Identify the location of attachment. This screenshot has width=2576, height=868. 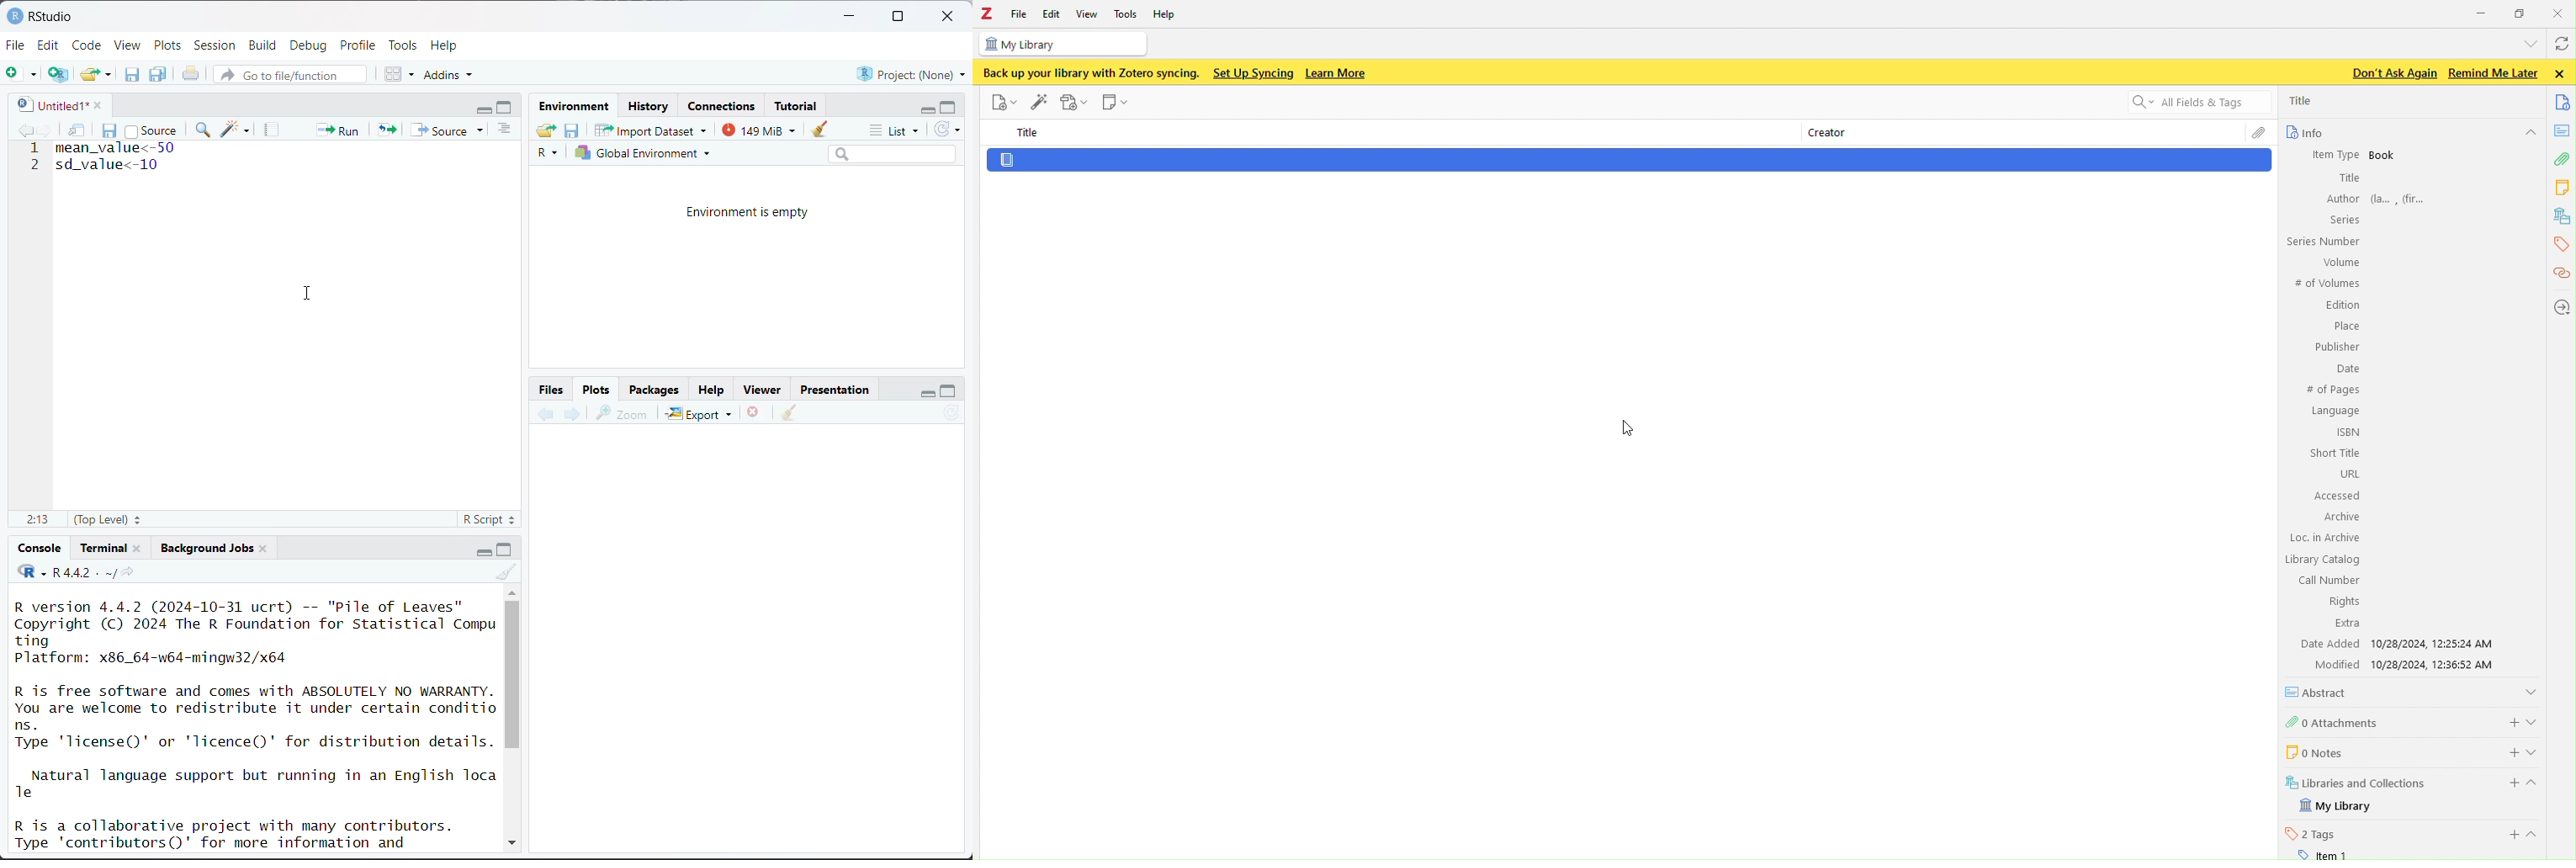
(2562, 161).